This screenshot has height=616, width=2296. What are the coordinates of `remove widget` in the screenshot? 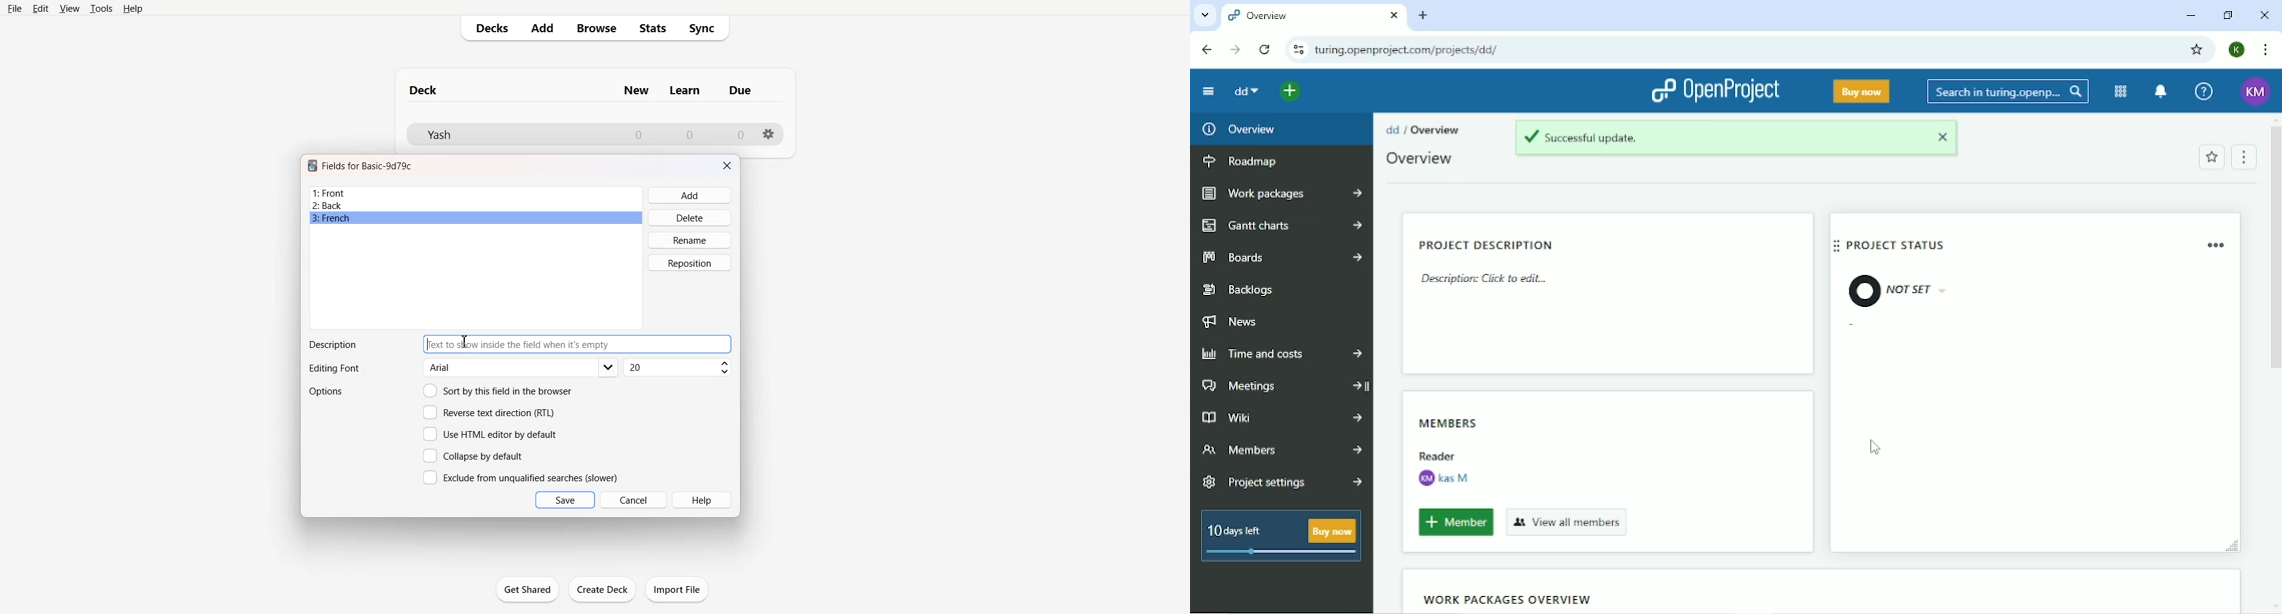 It's located at (2219, 245).